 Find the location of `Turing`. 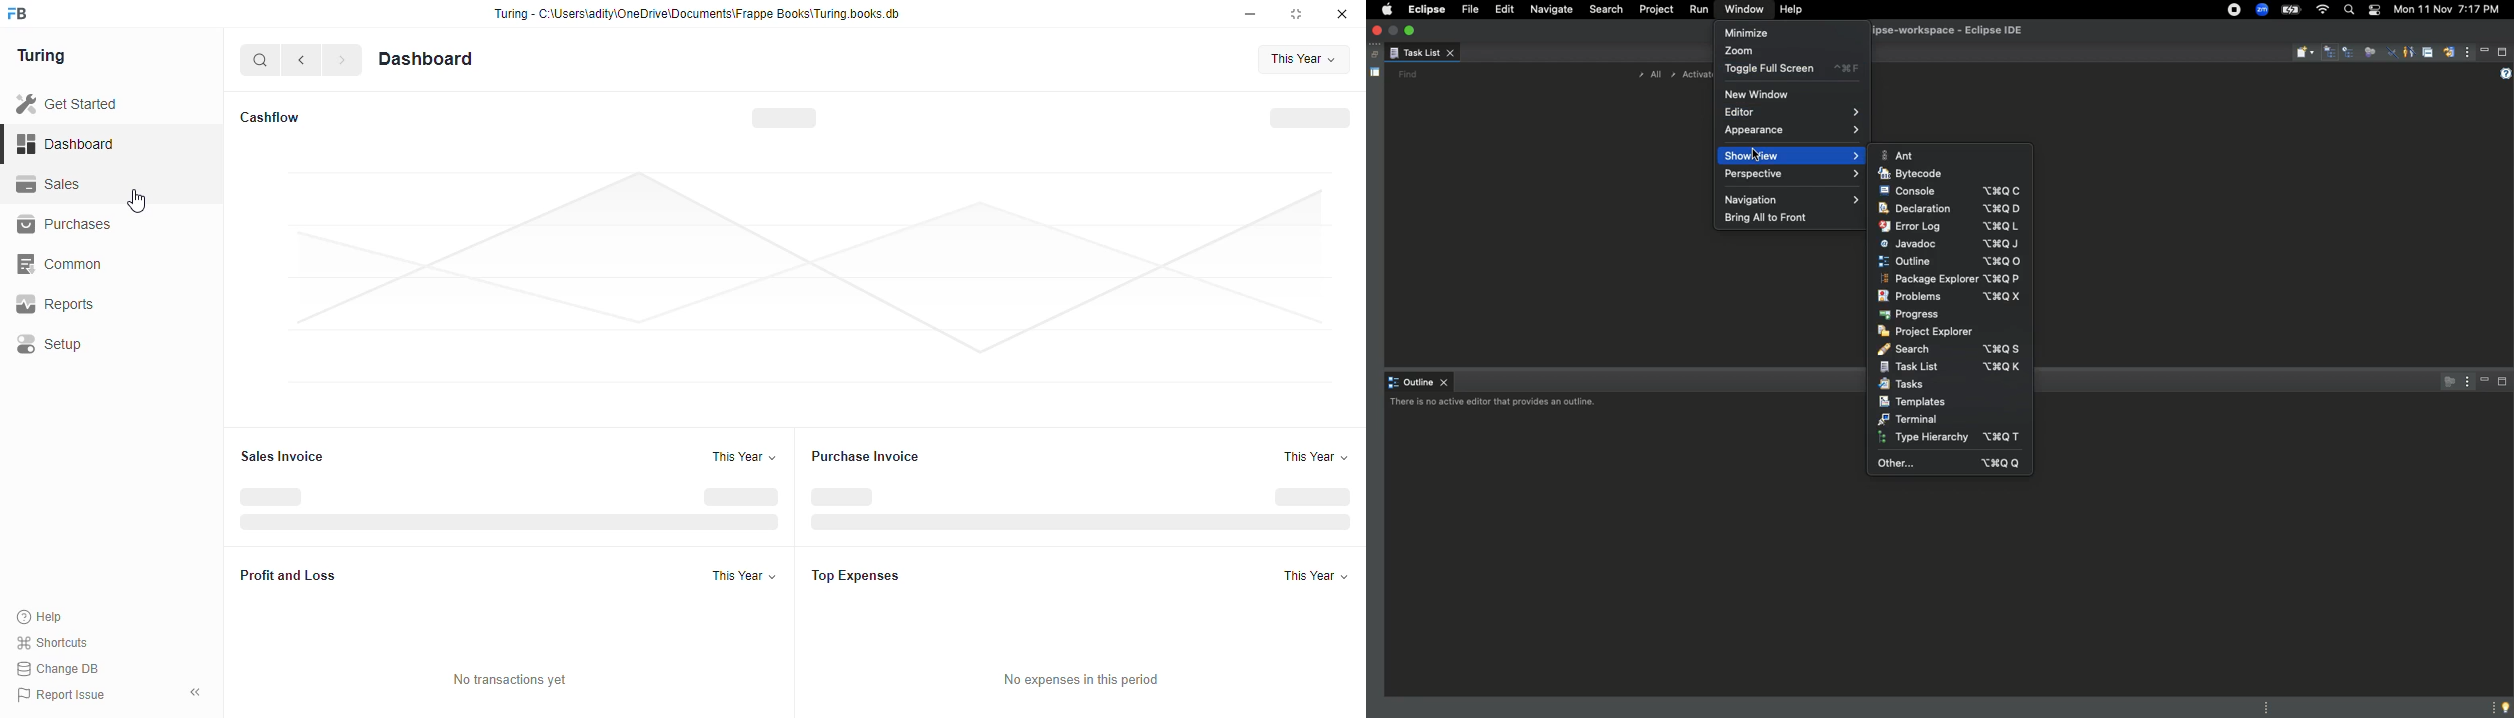

Turing is located at coordinates (46, 57).